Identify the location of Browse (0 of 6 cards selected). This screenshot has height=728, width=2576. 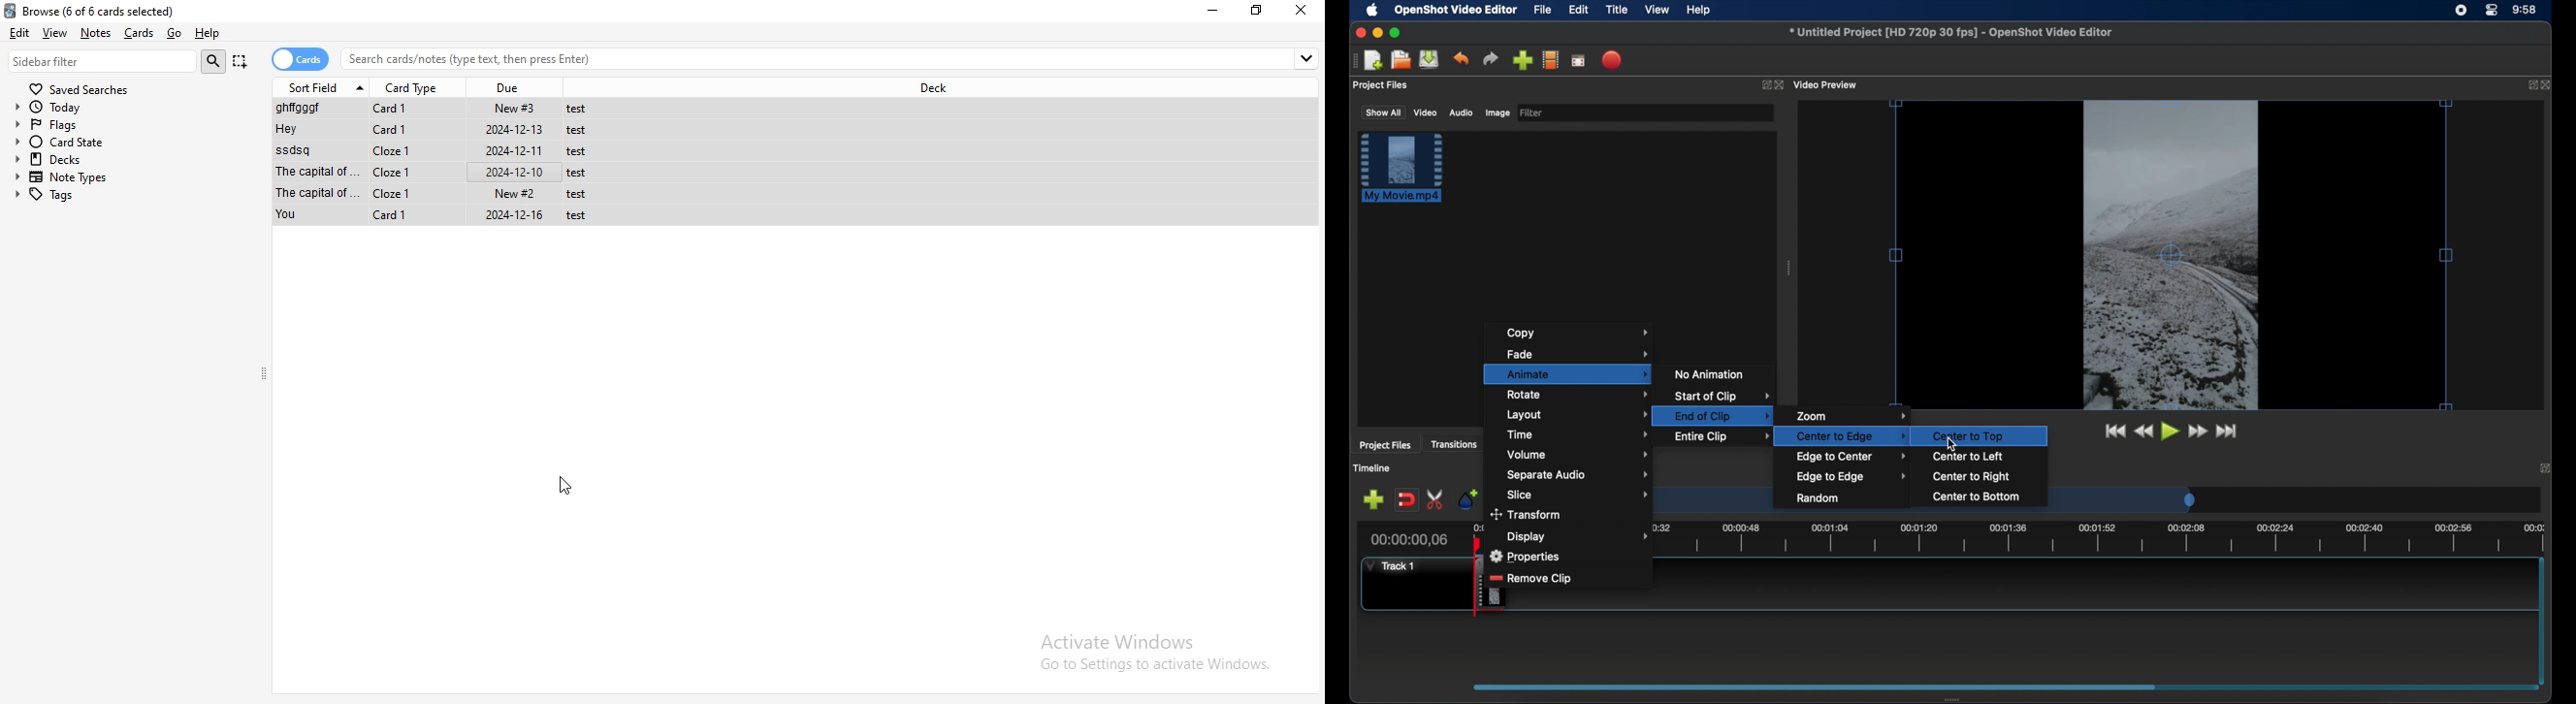
(108, 10).